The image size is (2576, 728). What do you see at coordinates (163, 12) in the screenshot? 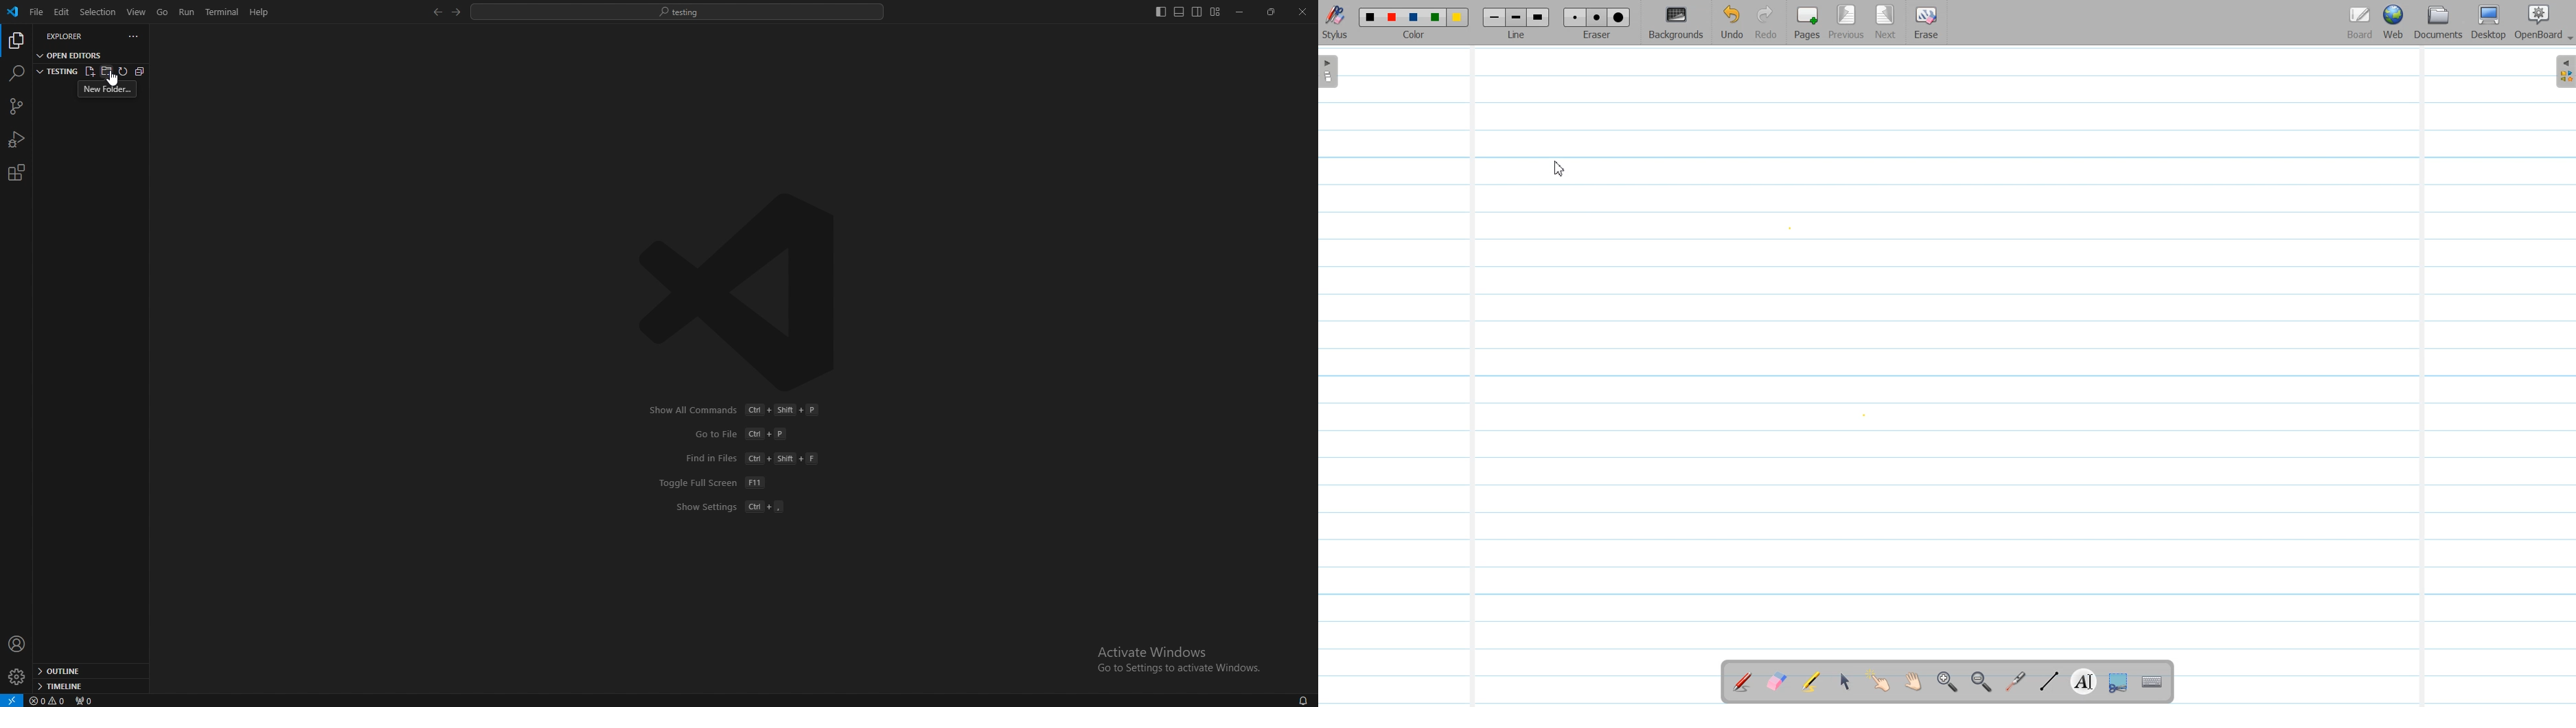
I see `go` at bounding box center [163, 12].